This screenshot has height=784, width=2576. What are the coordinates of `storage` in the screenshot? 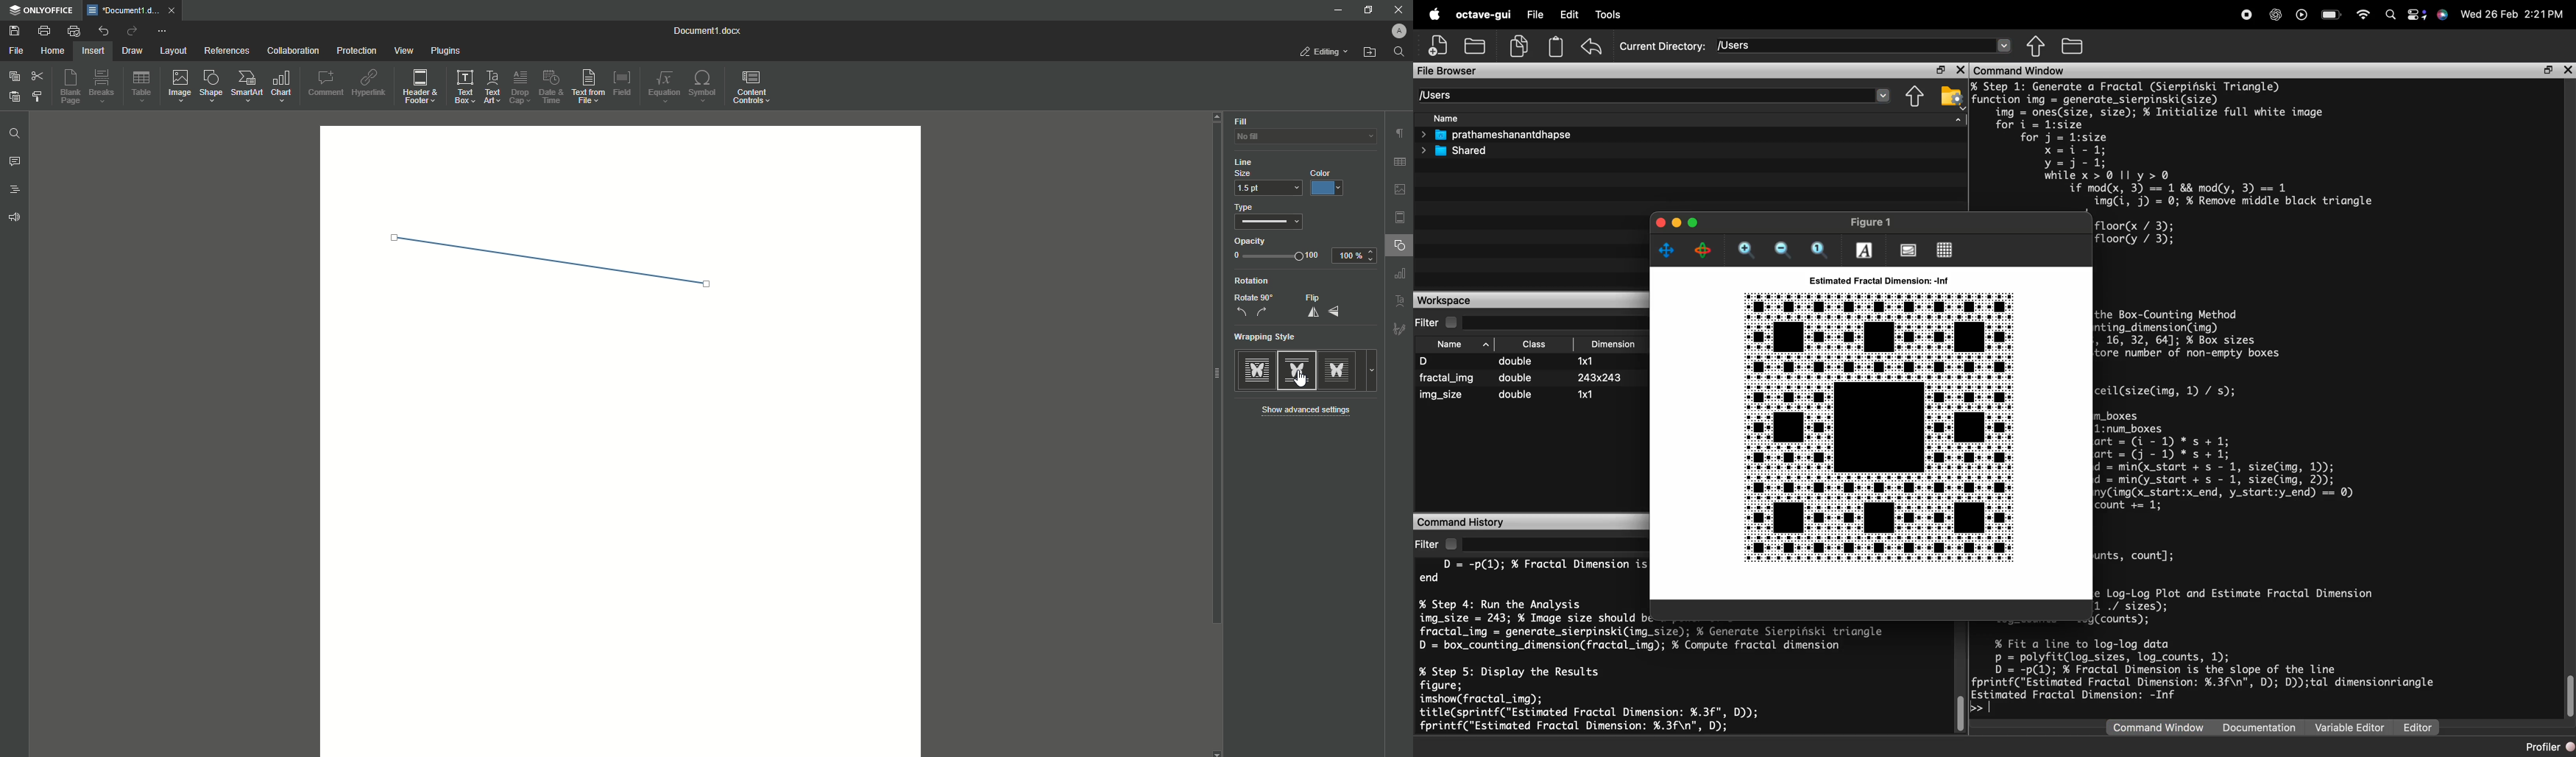 It's located at (1557, 48).